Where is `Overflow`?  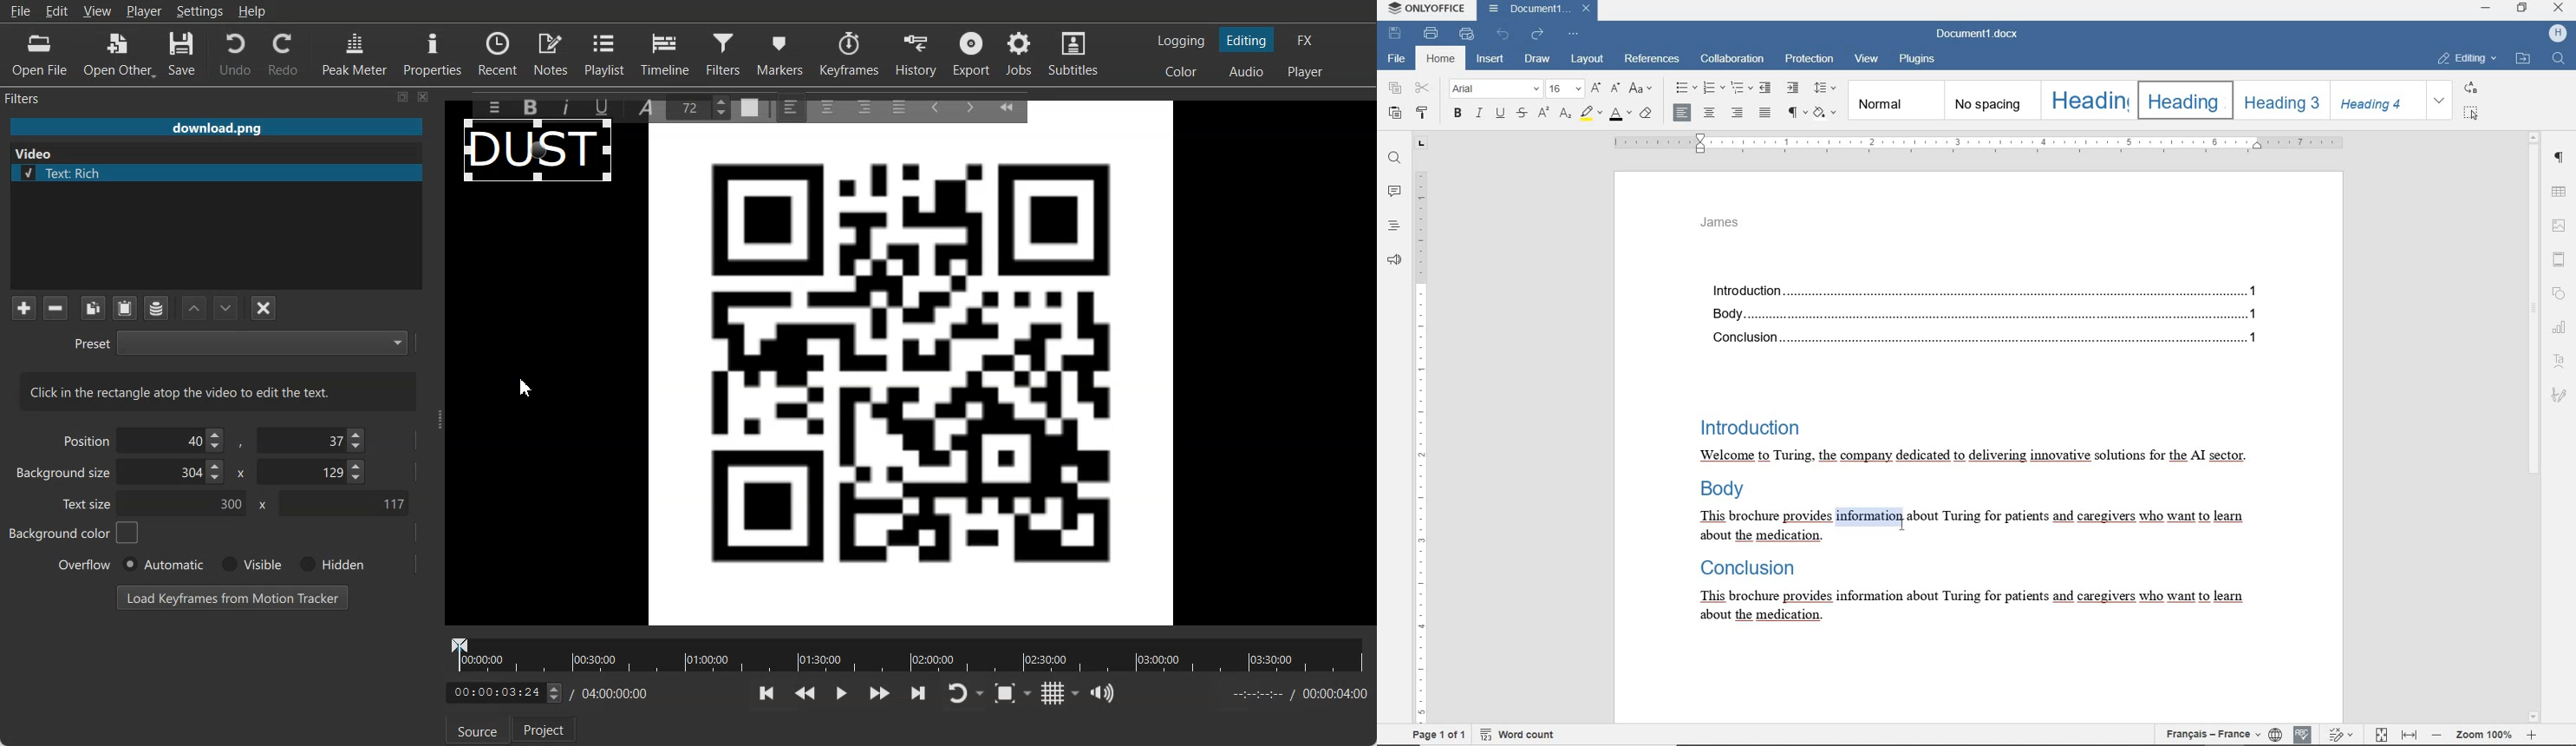
Overflow is located at coordinates (85, 564).